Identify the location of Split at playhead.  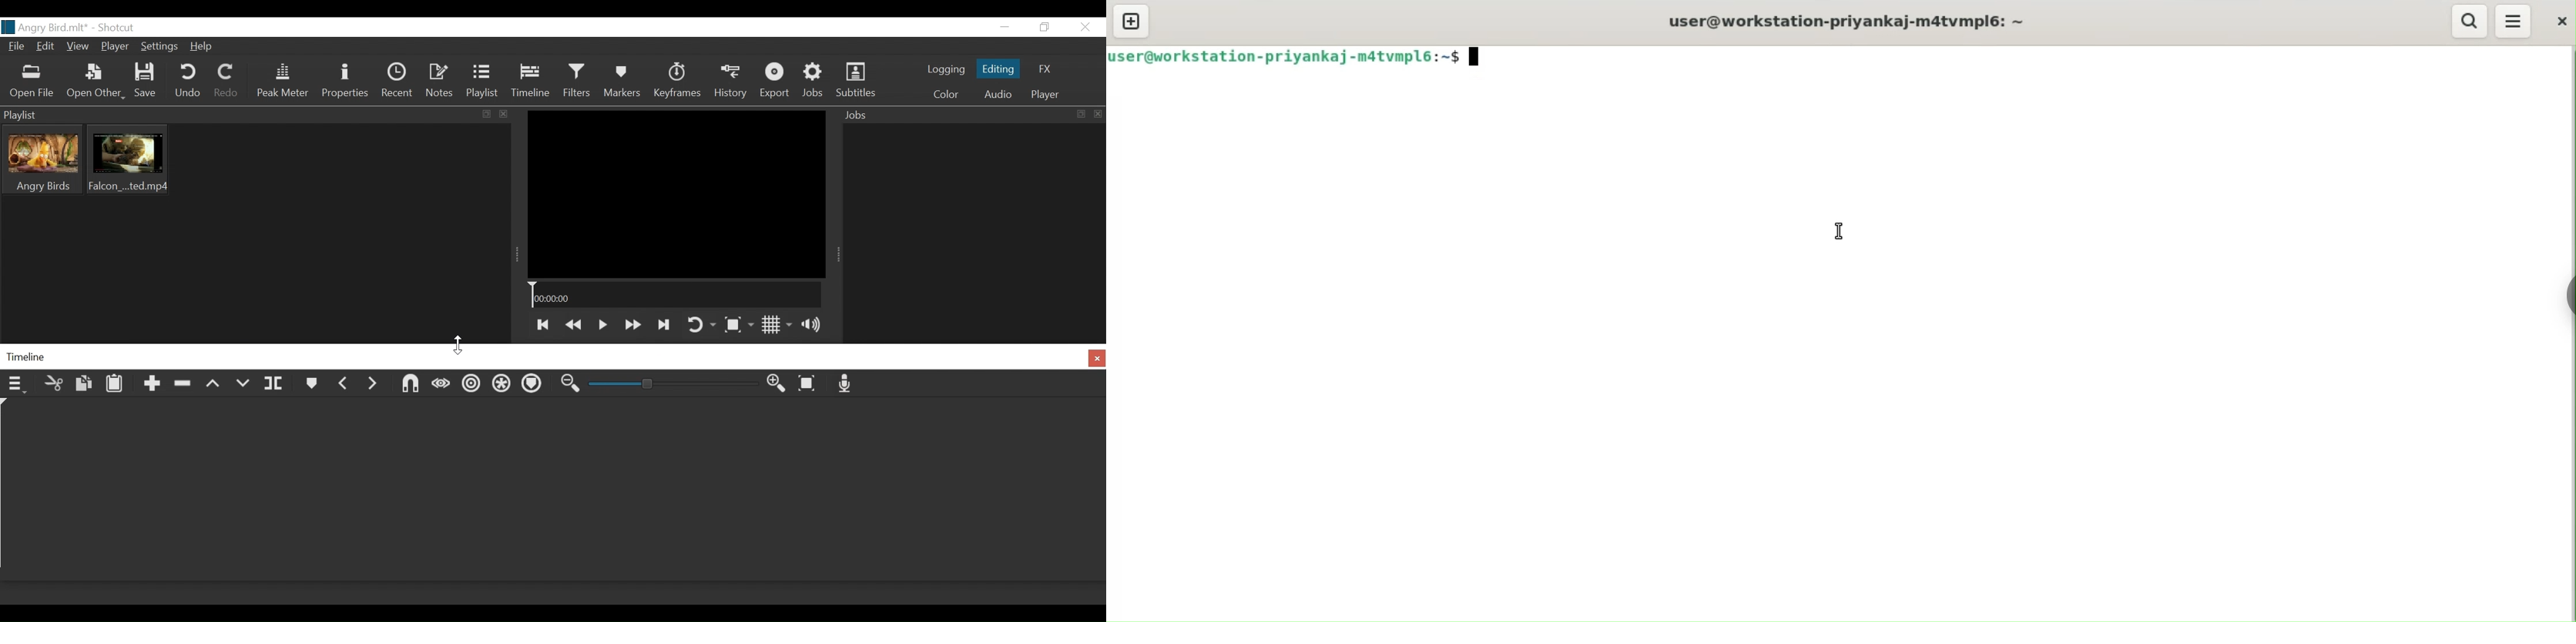
(275, 386).